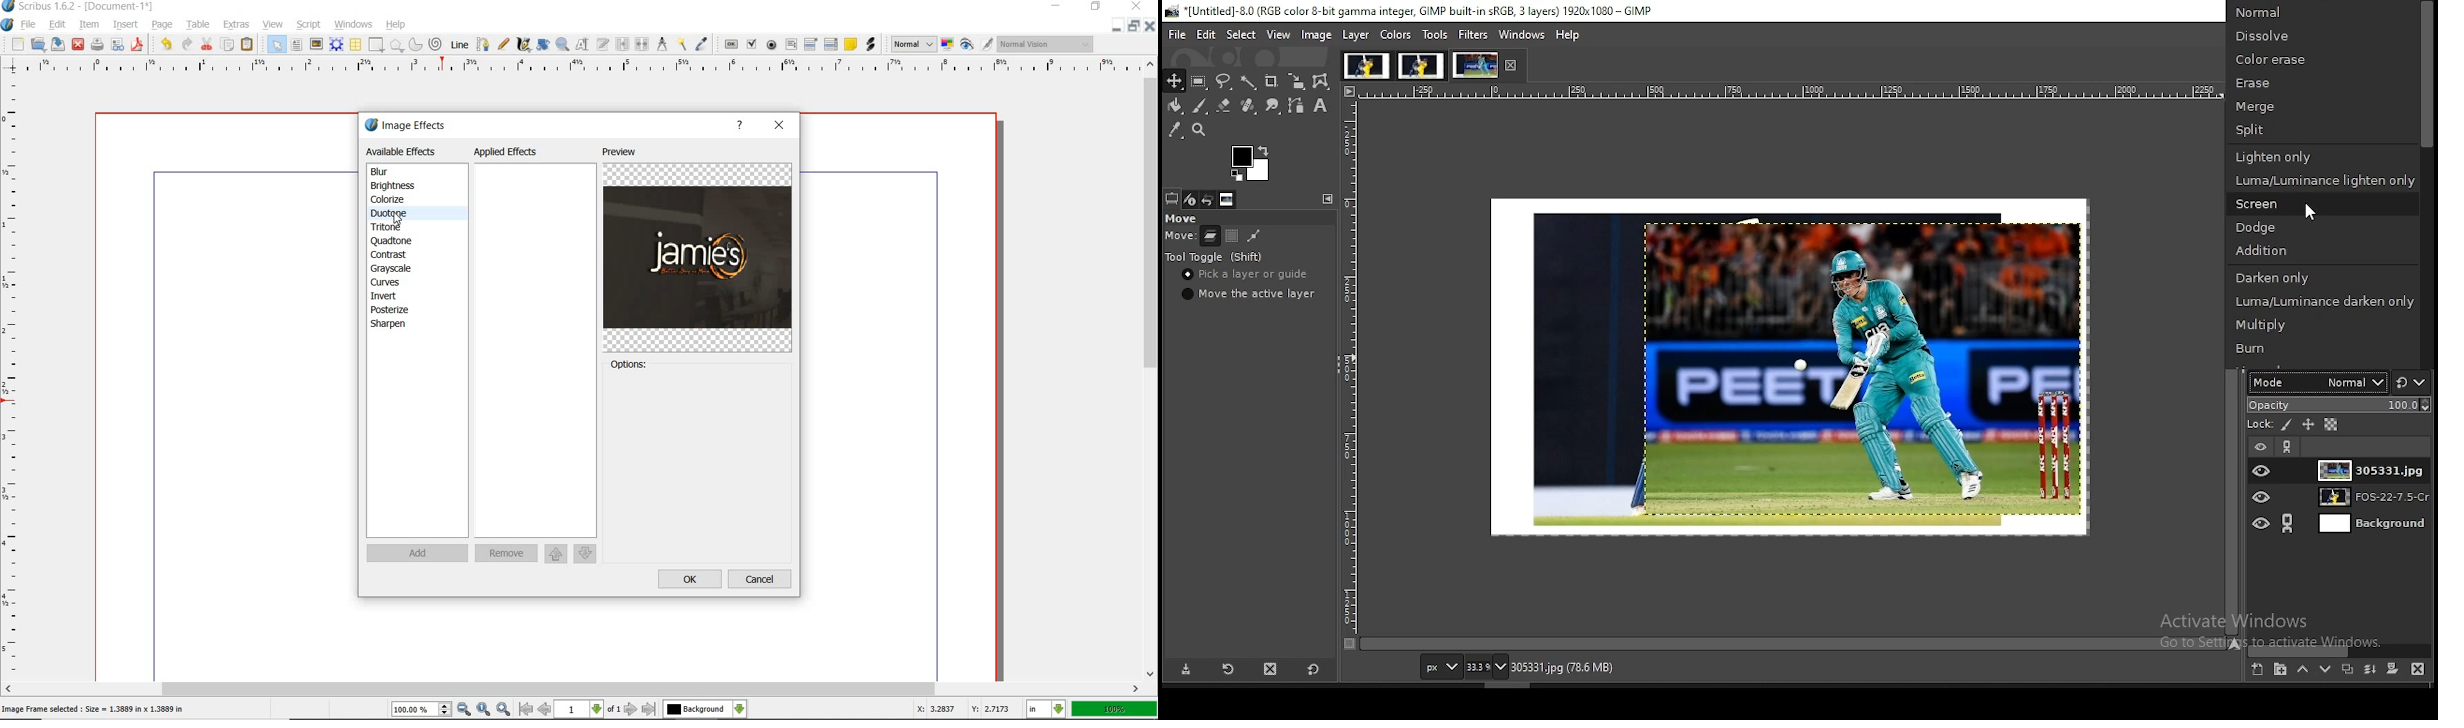  What do you see at coordinates (397, 46) in the screenshot?
I see `POLYGON` at bounding box center [397, 46].